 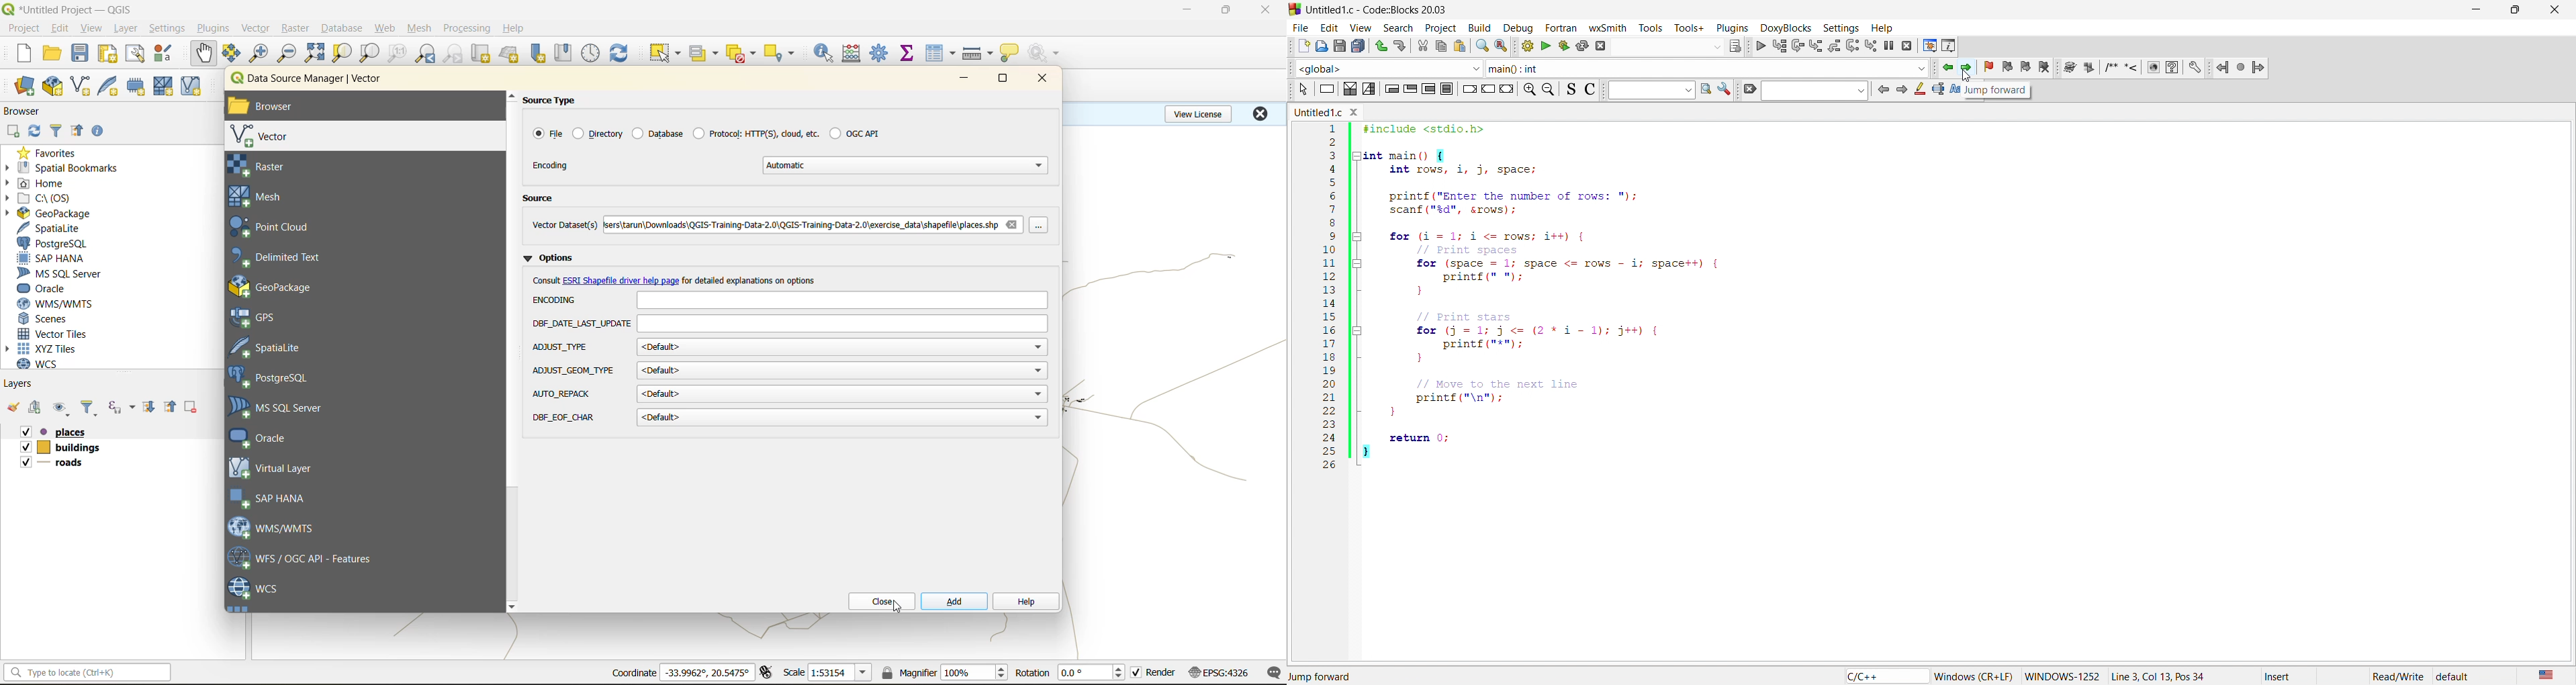 What do you see at coordinates (231, 54) in the screenshot?
I see `pan to selection` at bounding box center [231, 54].